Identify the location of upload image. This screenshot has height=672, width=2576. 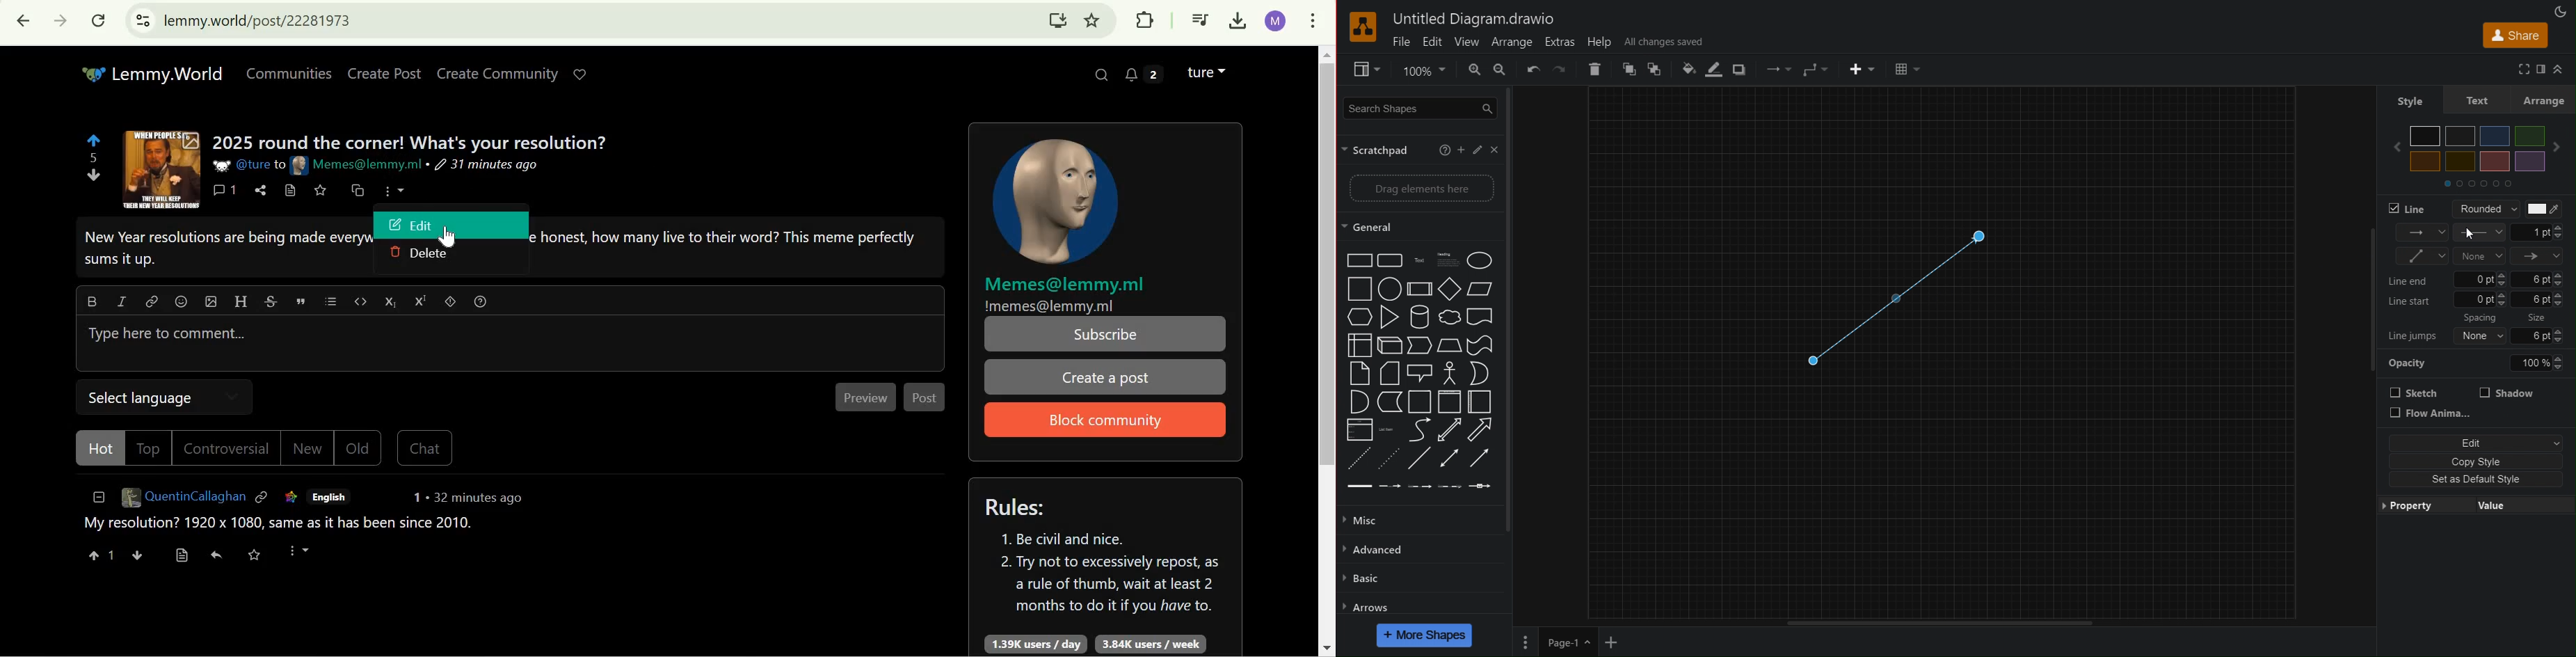
(211, 301).